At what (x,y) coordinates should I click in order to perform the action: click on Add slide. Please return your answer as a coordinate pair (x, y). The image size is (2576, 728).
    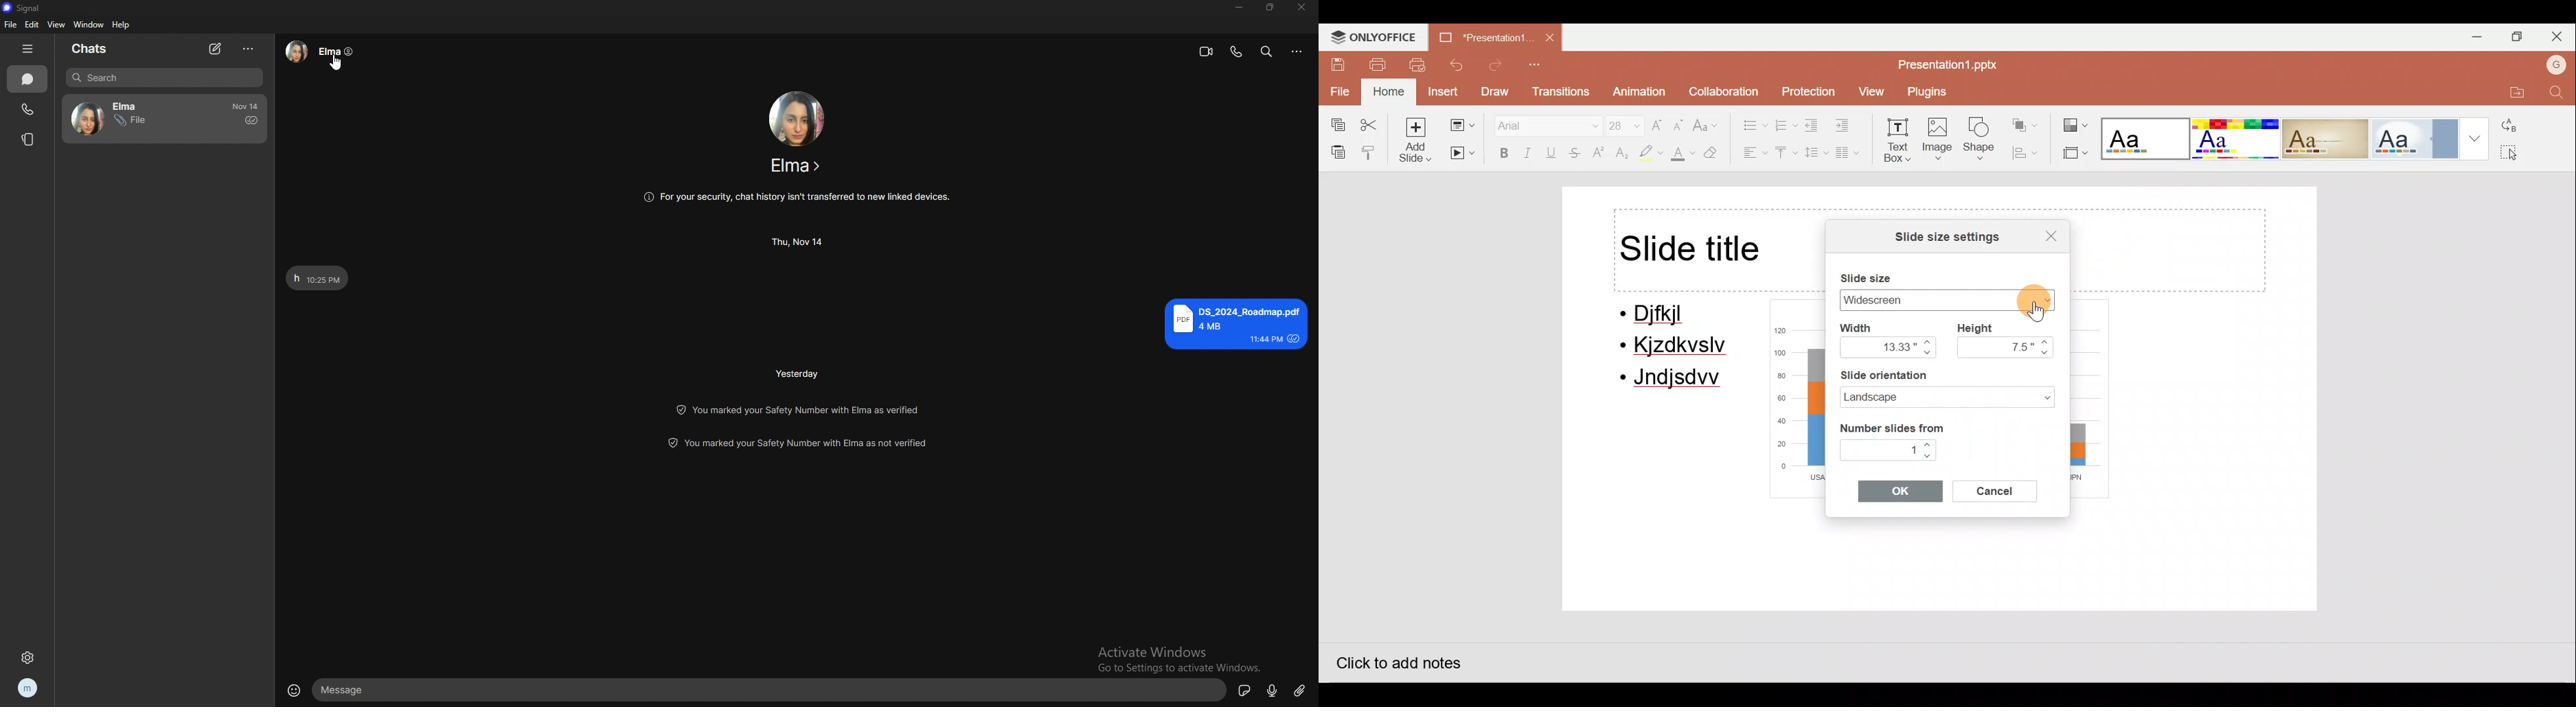
    Looking at the image, I should click on (1416, 139).